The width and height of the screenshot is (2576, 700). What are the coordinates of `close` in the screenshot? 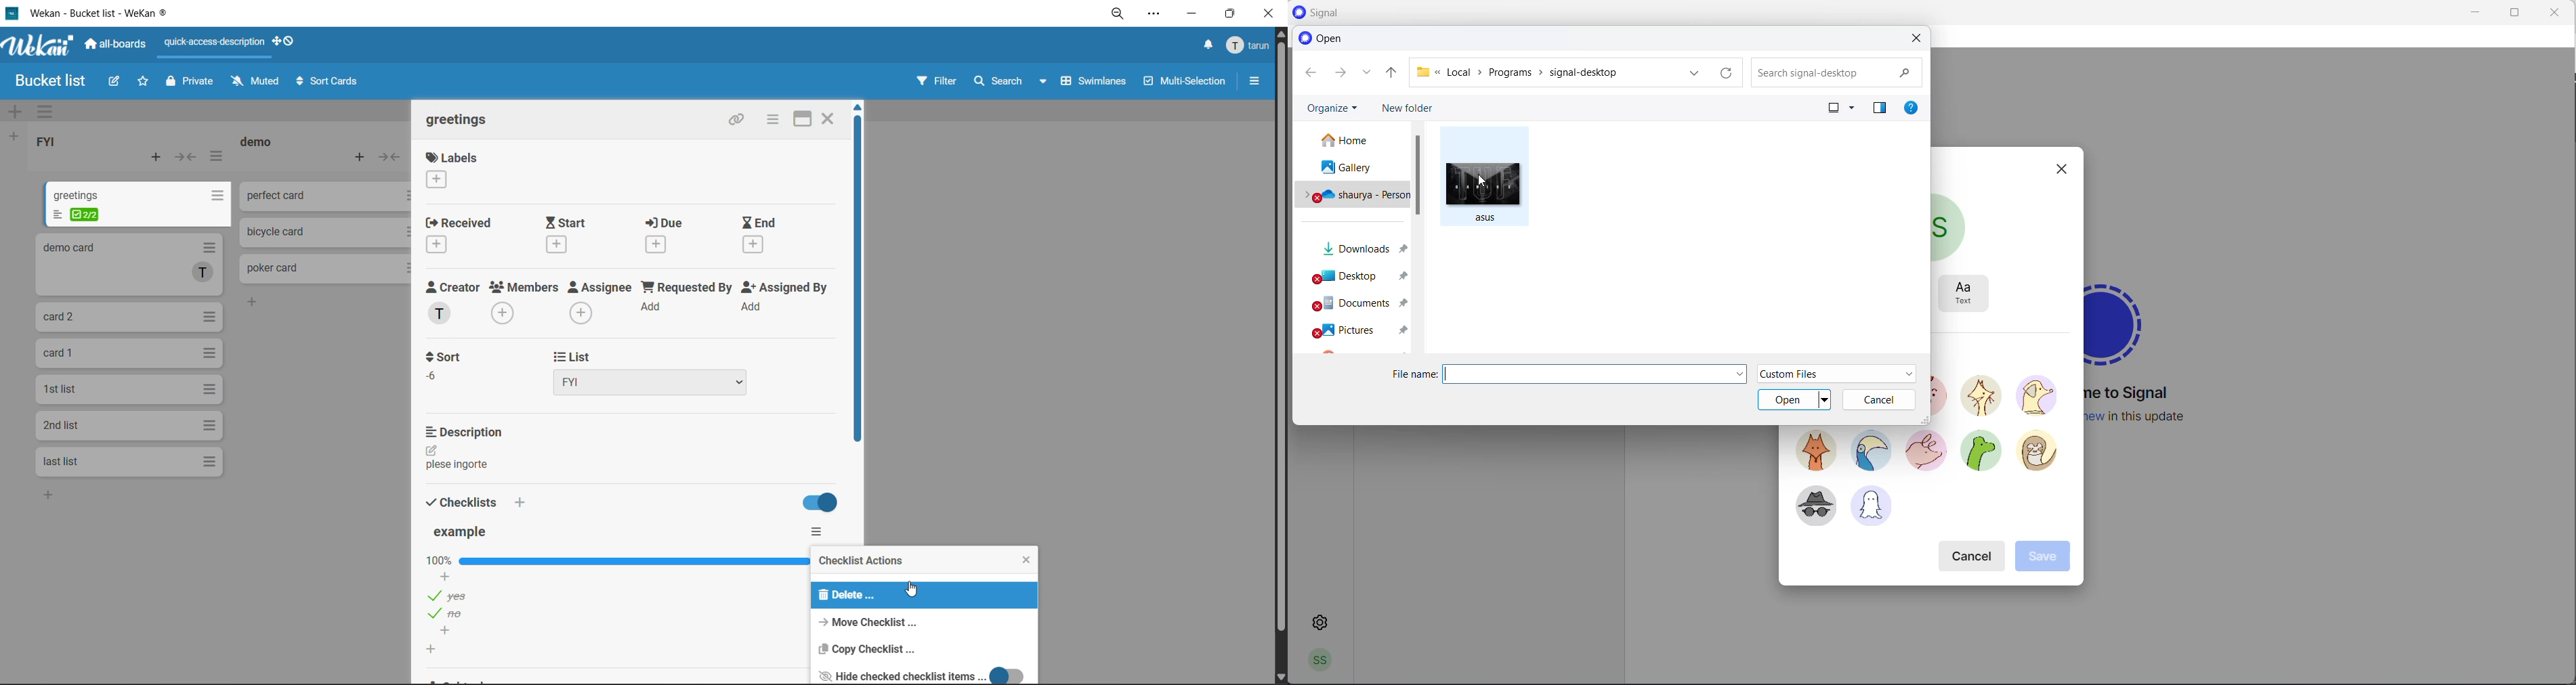 It's located at (1032, 560).